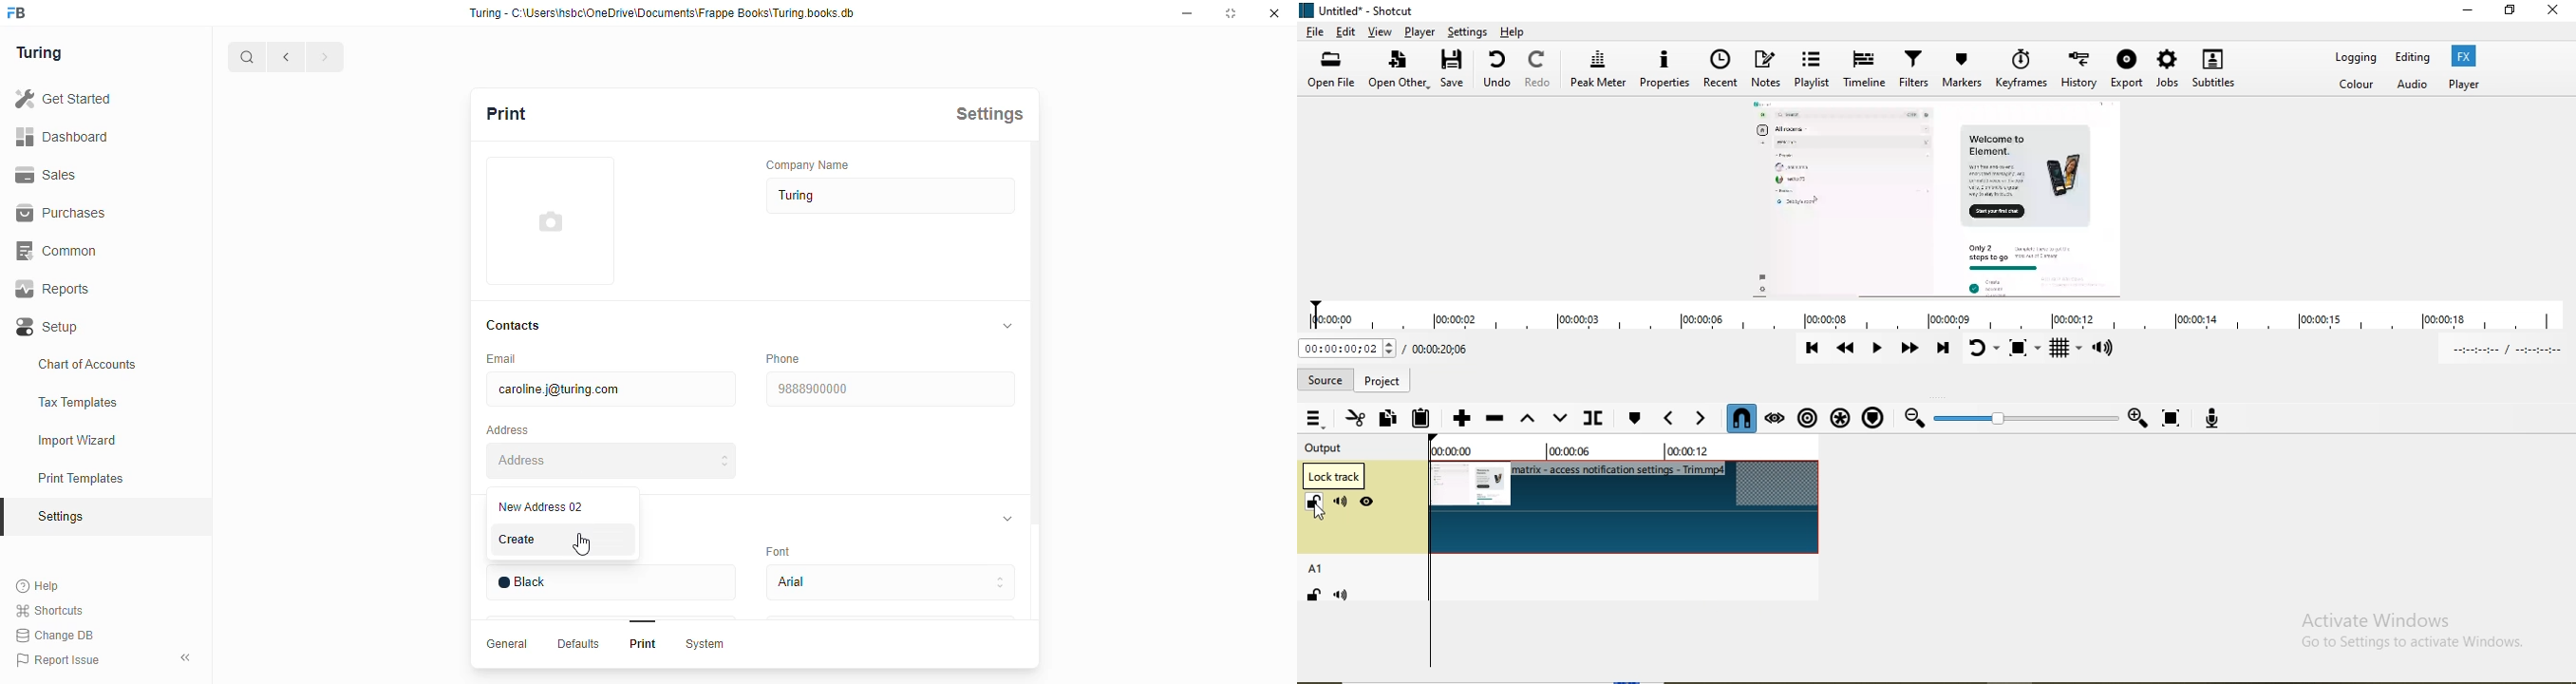 The width and height of the screenshot is (2576, 700). I want to click on Paste , so click(1420, 420).